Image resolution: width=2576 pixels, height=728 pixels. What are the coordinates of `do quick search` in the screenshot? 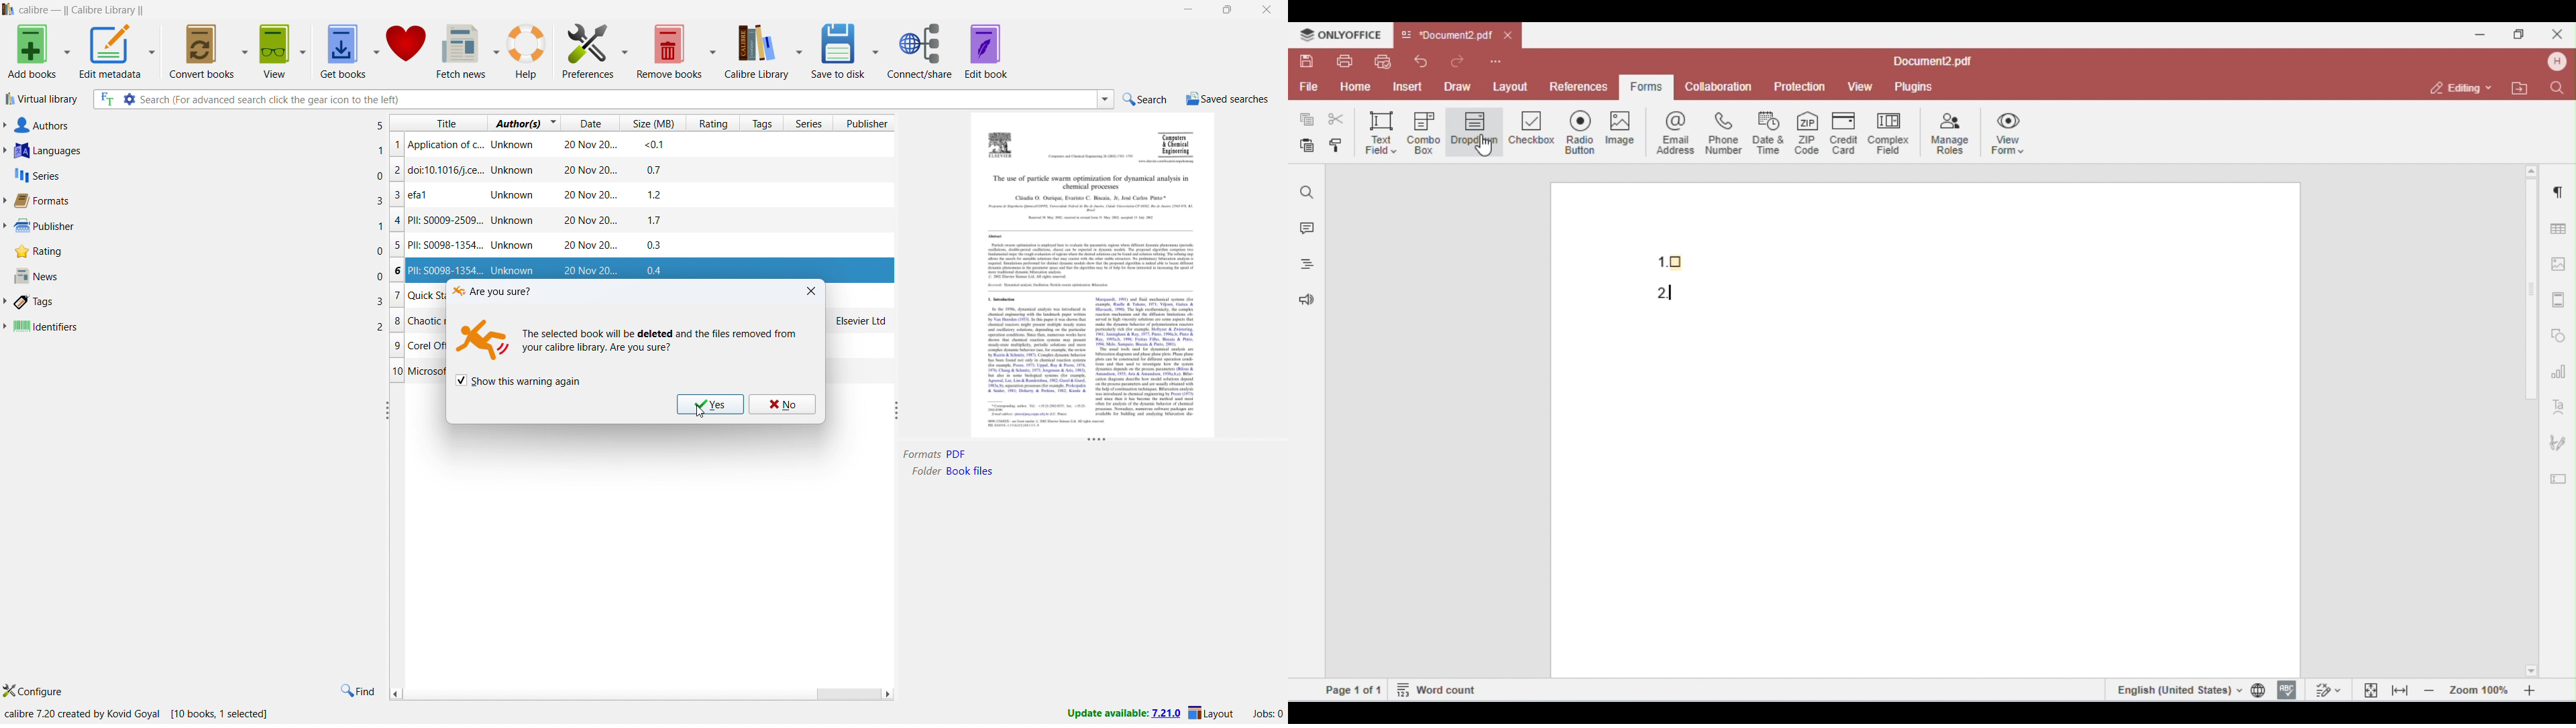 It's located at (1146, 99).